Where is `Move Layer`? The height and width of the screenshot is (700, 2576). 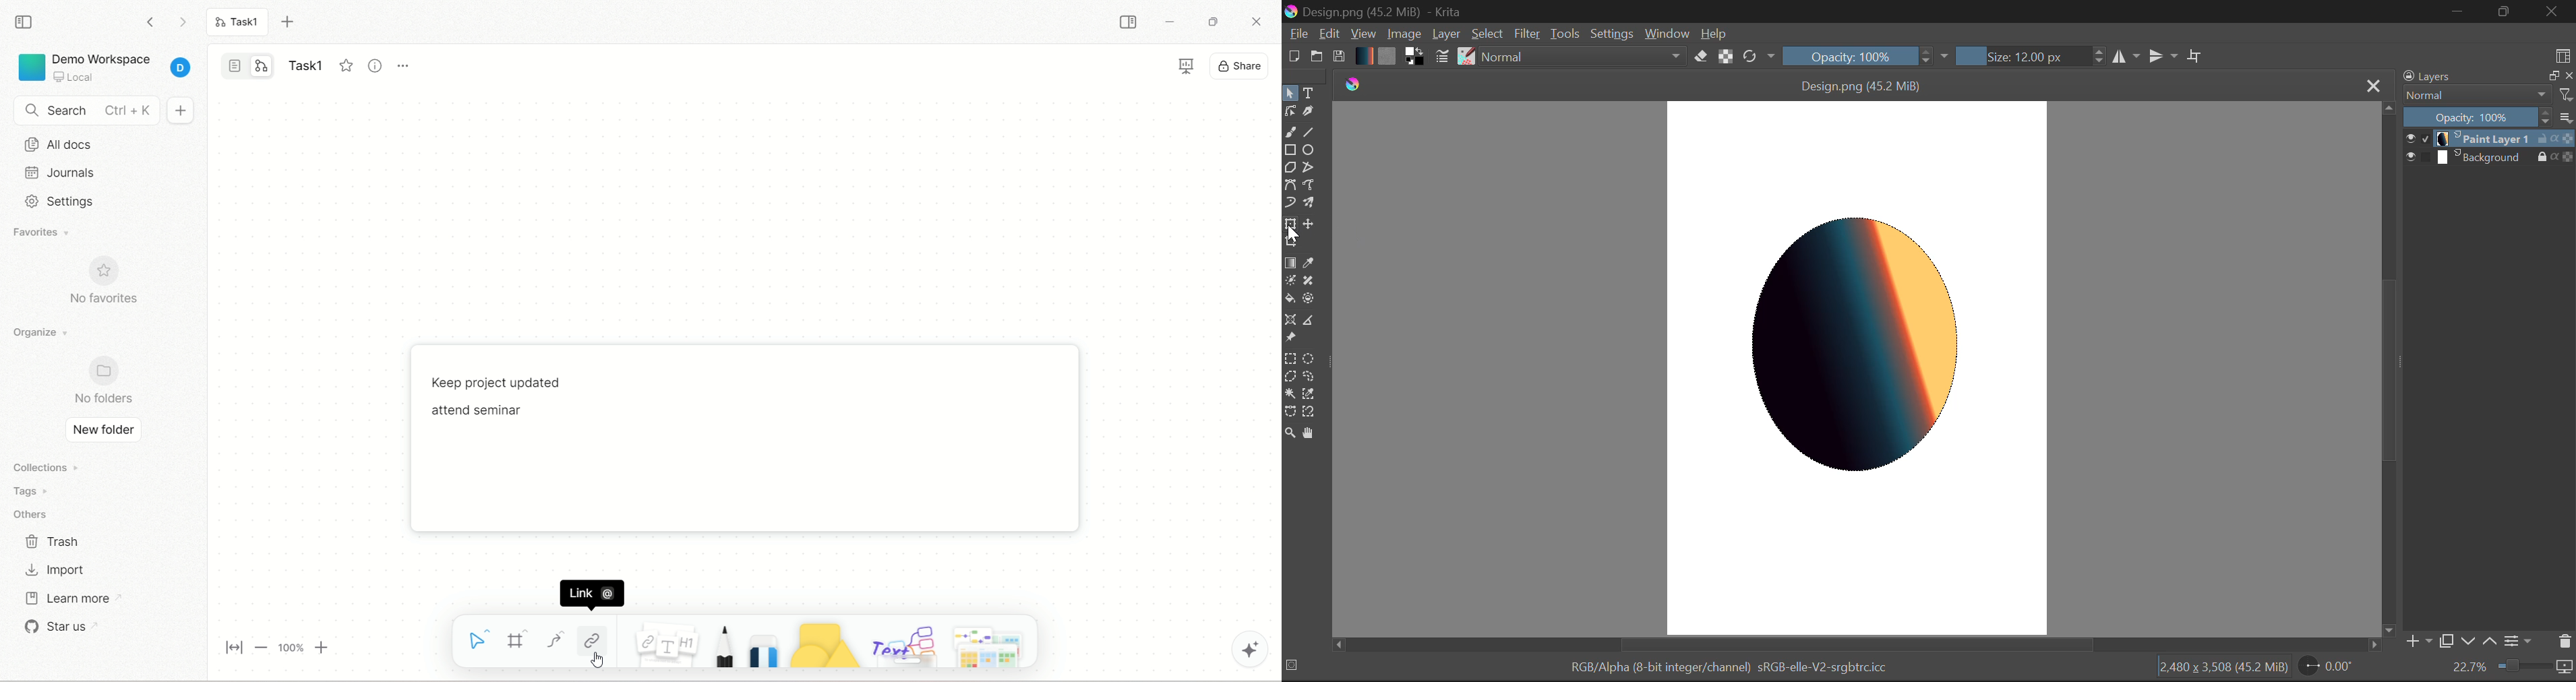 Move Layer is located at coordinates (1307, 223).